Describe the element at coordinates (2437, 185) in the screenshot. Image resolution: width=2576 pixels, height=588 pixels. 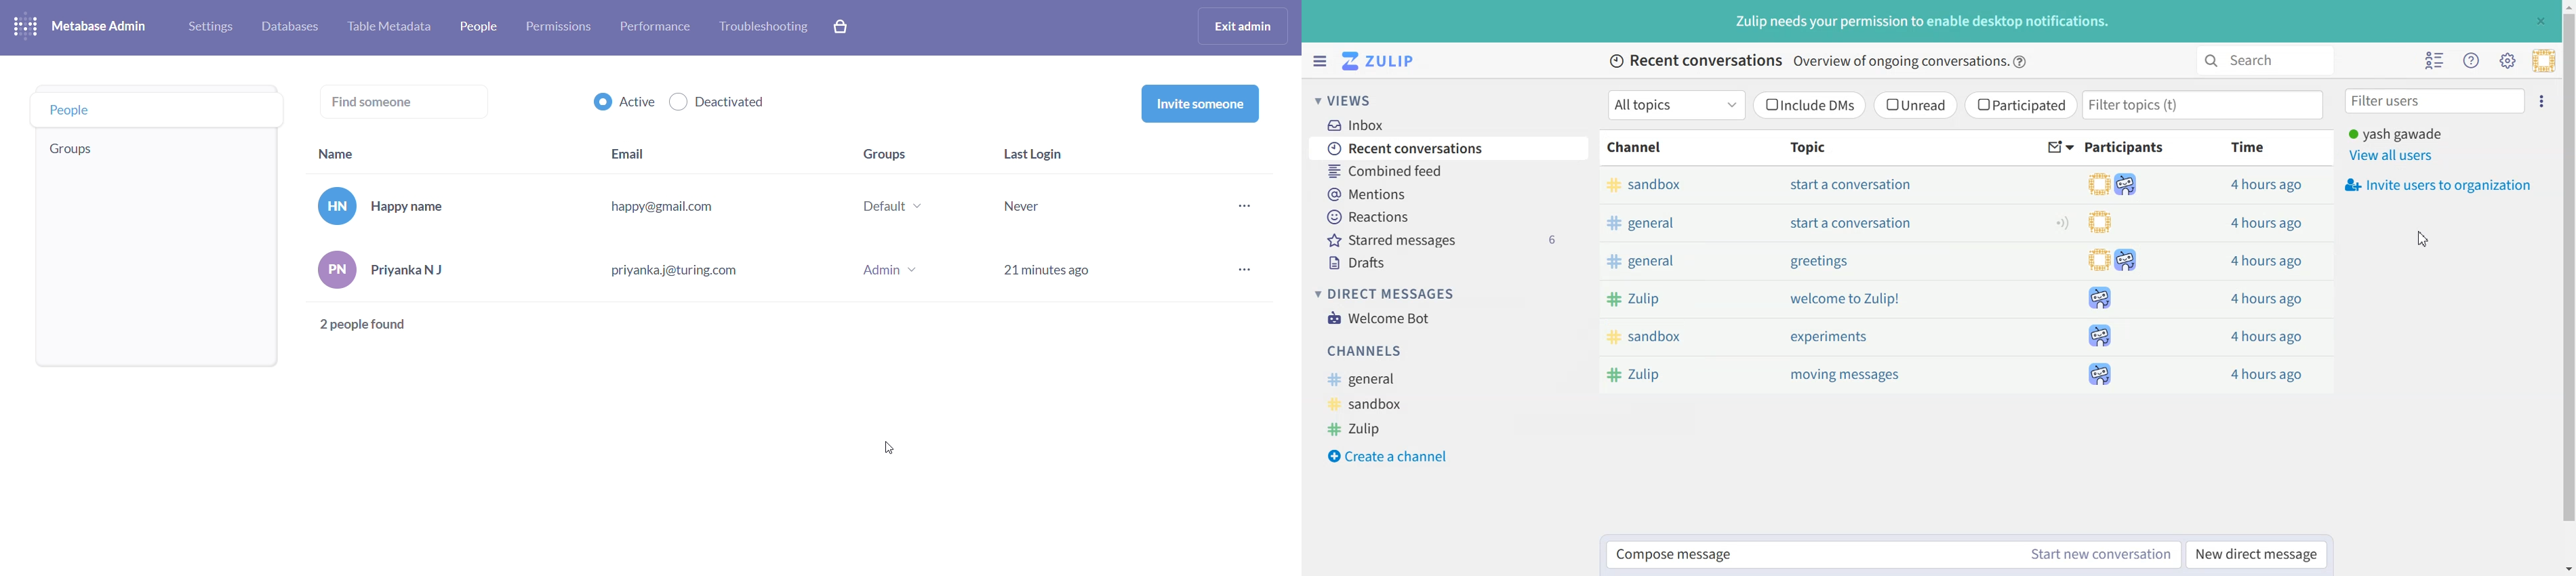
I see `Invite users to organization` at that location.